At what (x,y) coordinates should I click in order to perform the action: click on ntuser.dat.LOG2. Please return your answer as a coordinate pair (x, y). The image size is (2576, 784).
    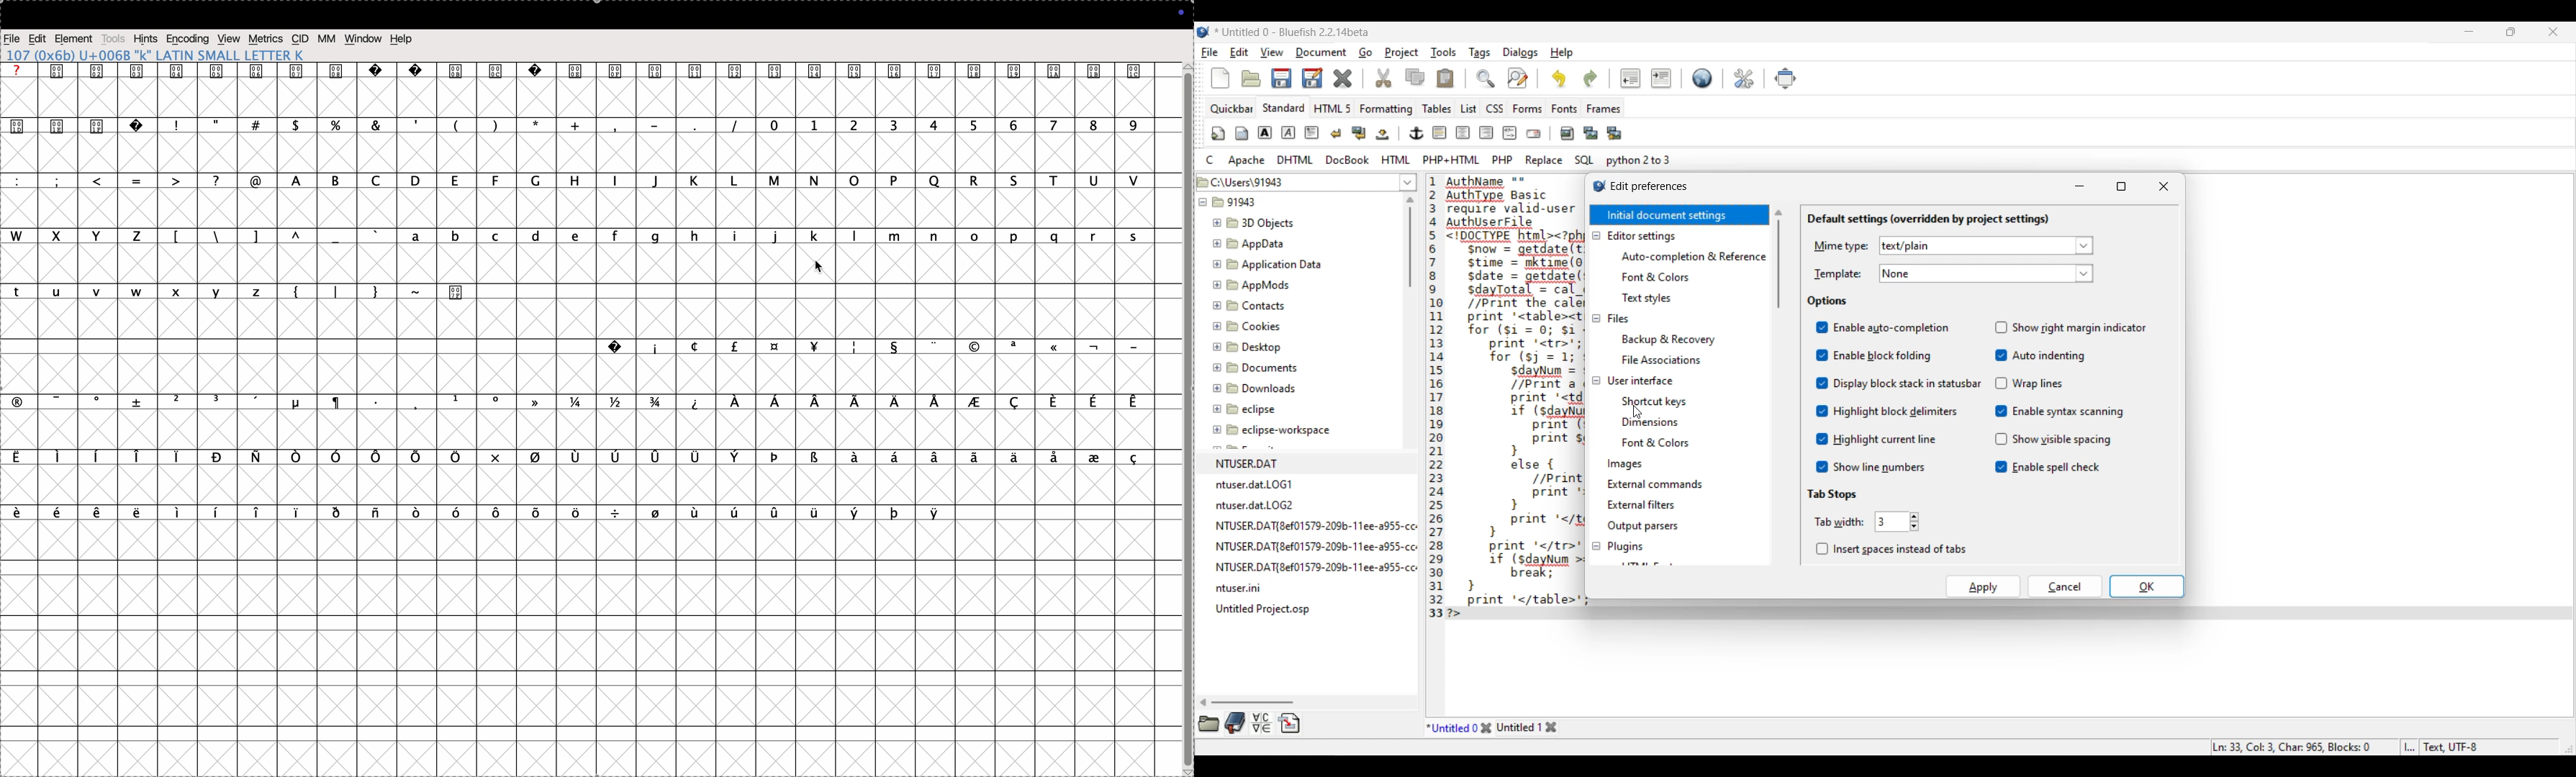
    Looking at the image, I should click on (1260, 504).